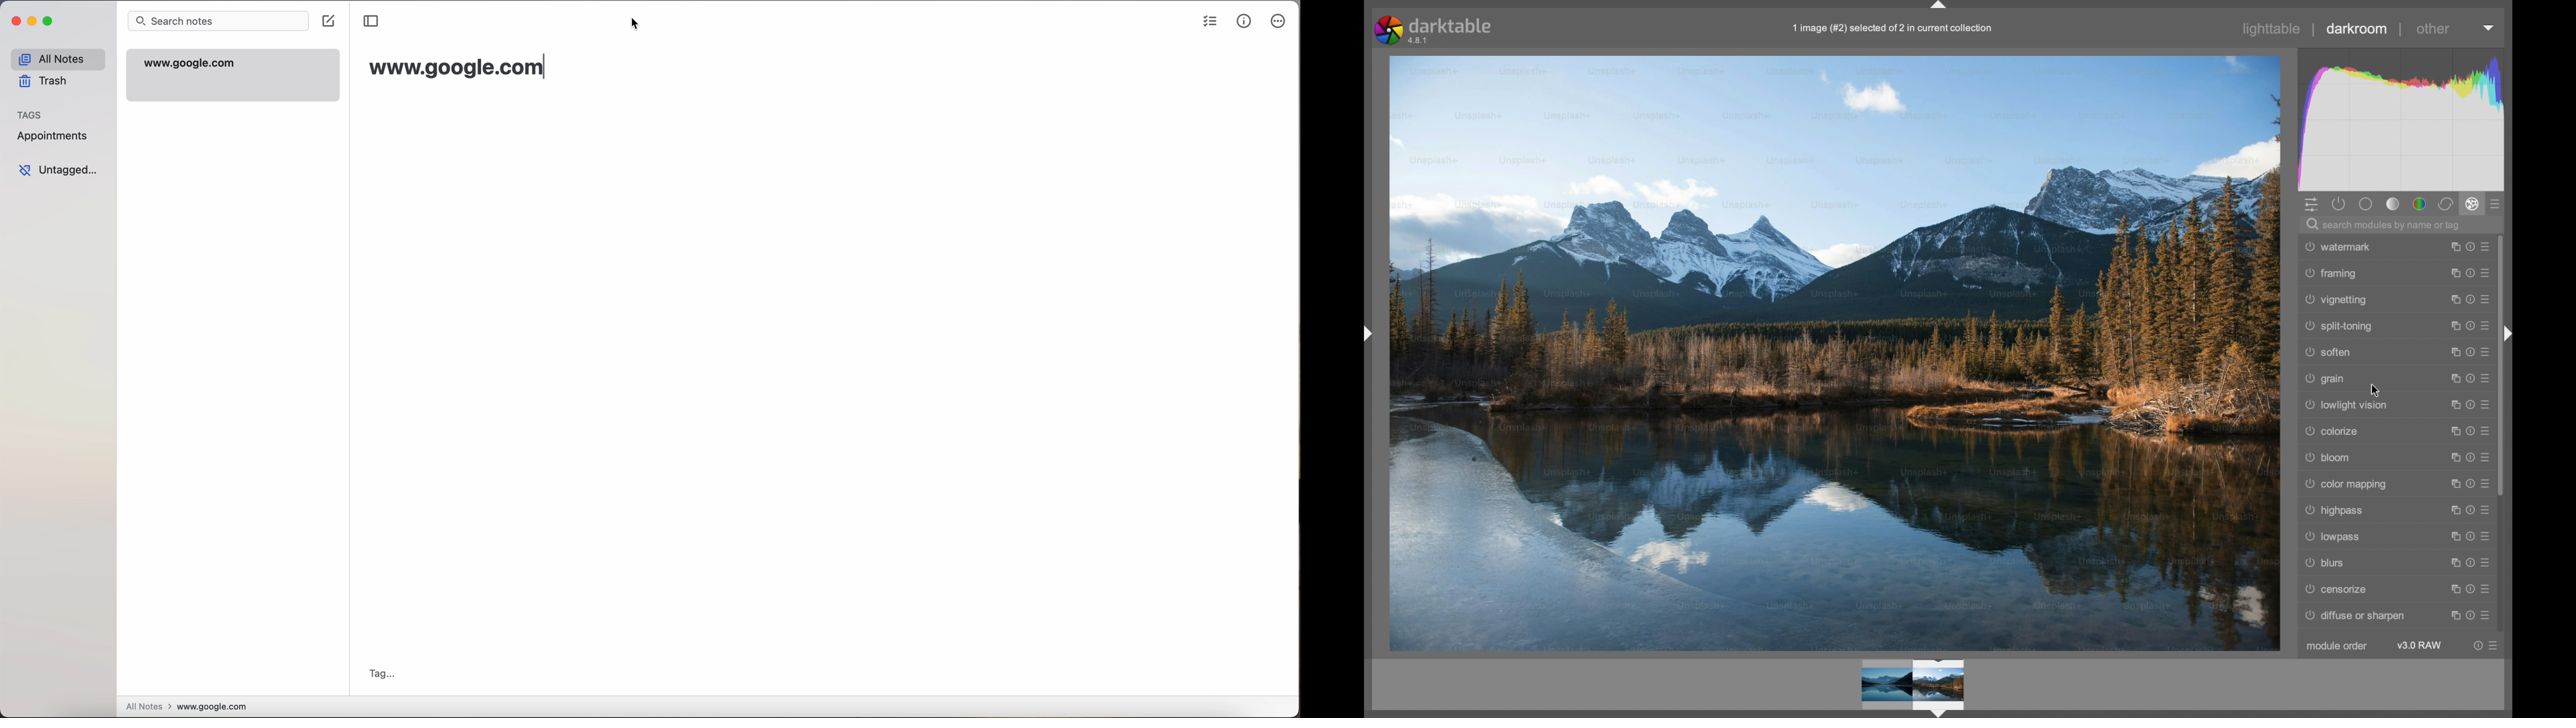  I want to click on vignetting, so click(2337, 299).